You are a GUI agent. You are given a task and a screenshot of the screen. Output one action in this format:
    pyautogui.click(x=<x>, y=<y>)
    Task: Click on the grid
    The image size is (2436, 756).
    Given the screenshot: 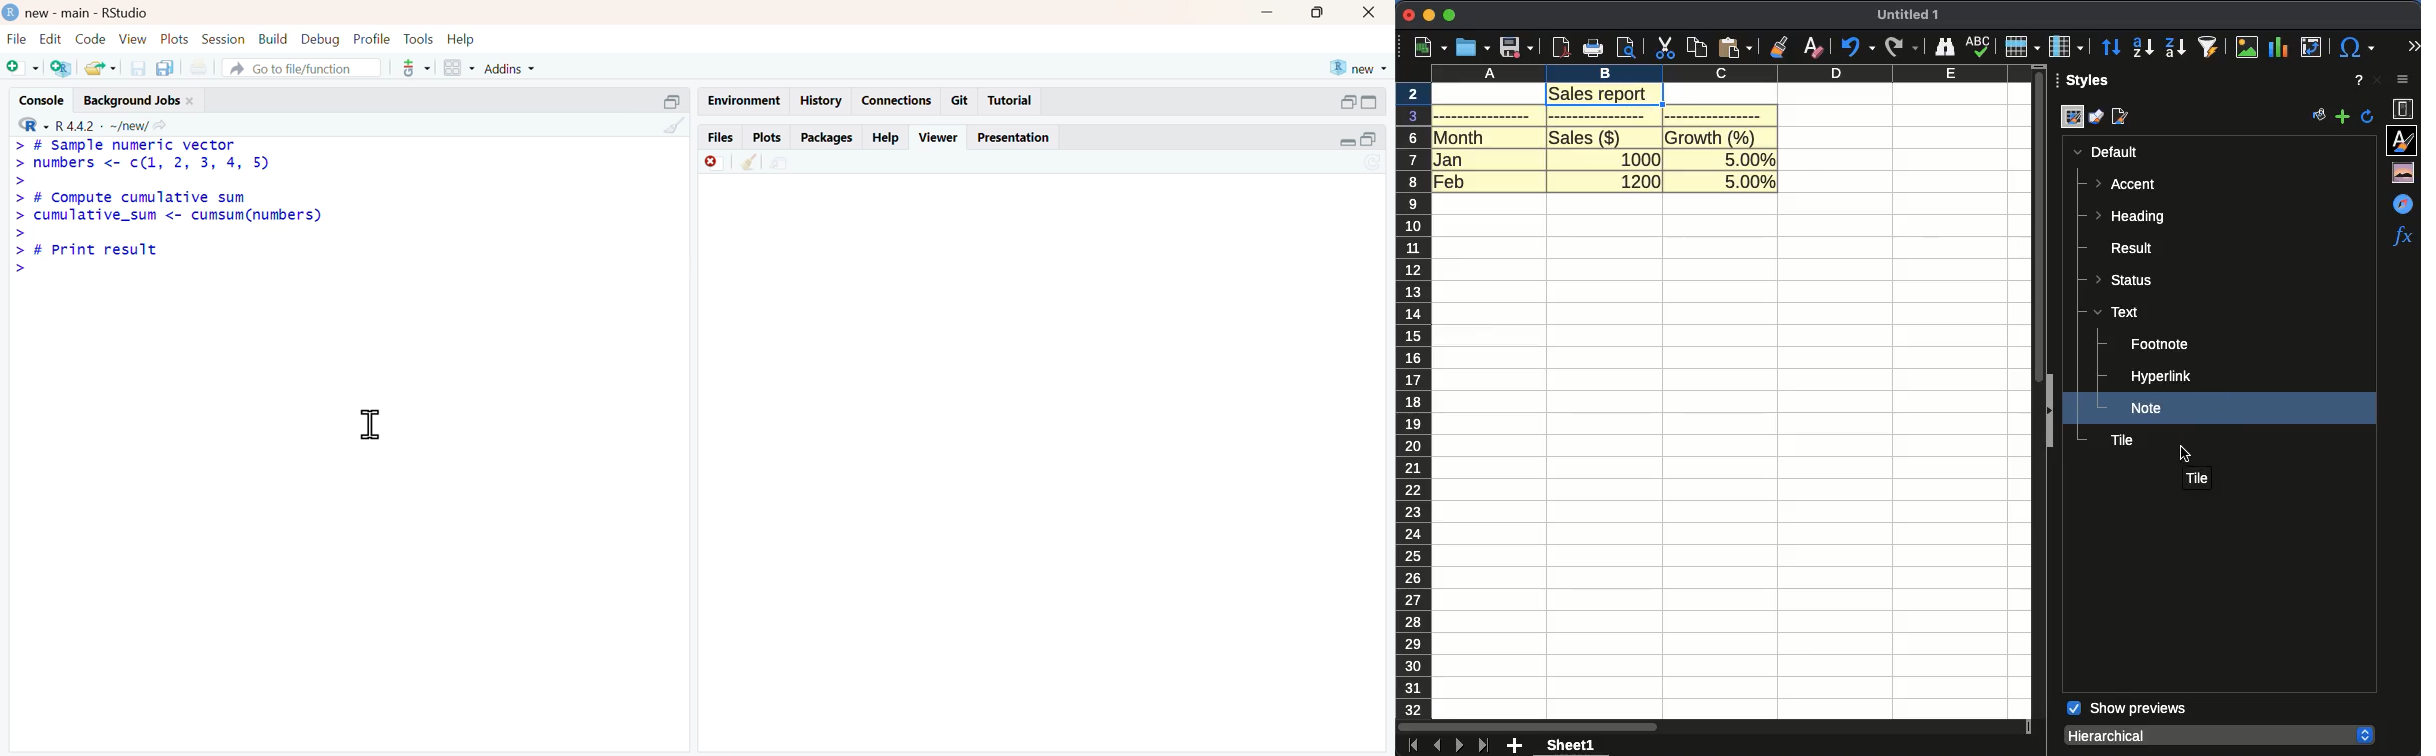 What is the action you would take?
    pyautogui.click(x=459, y=67)
    